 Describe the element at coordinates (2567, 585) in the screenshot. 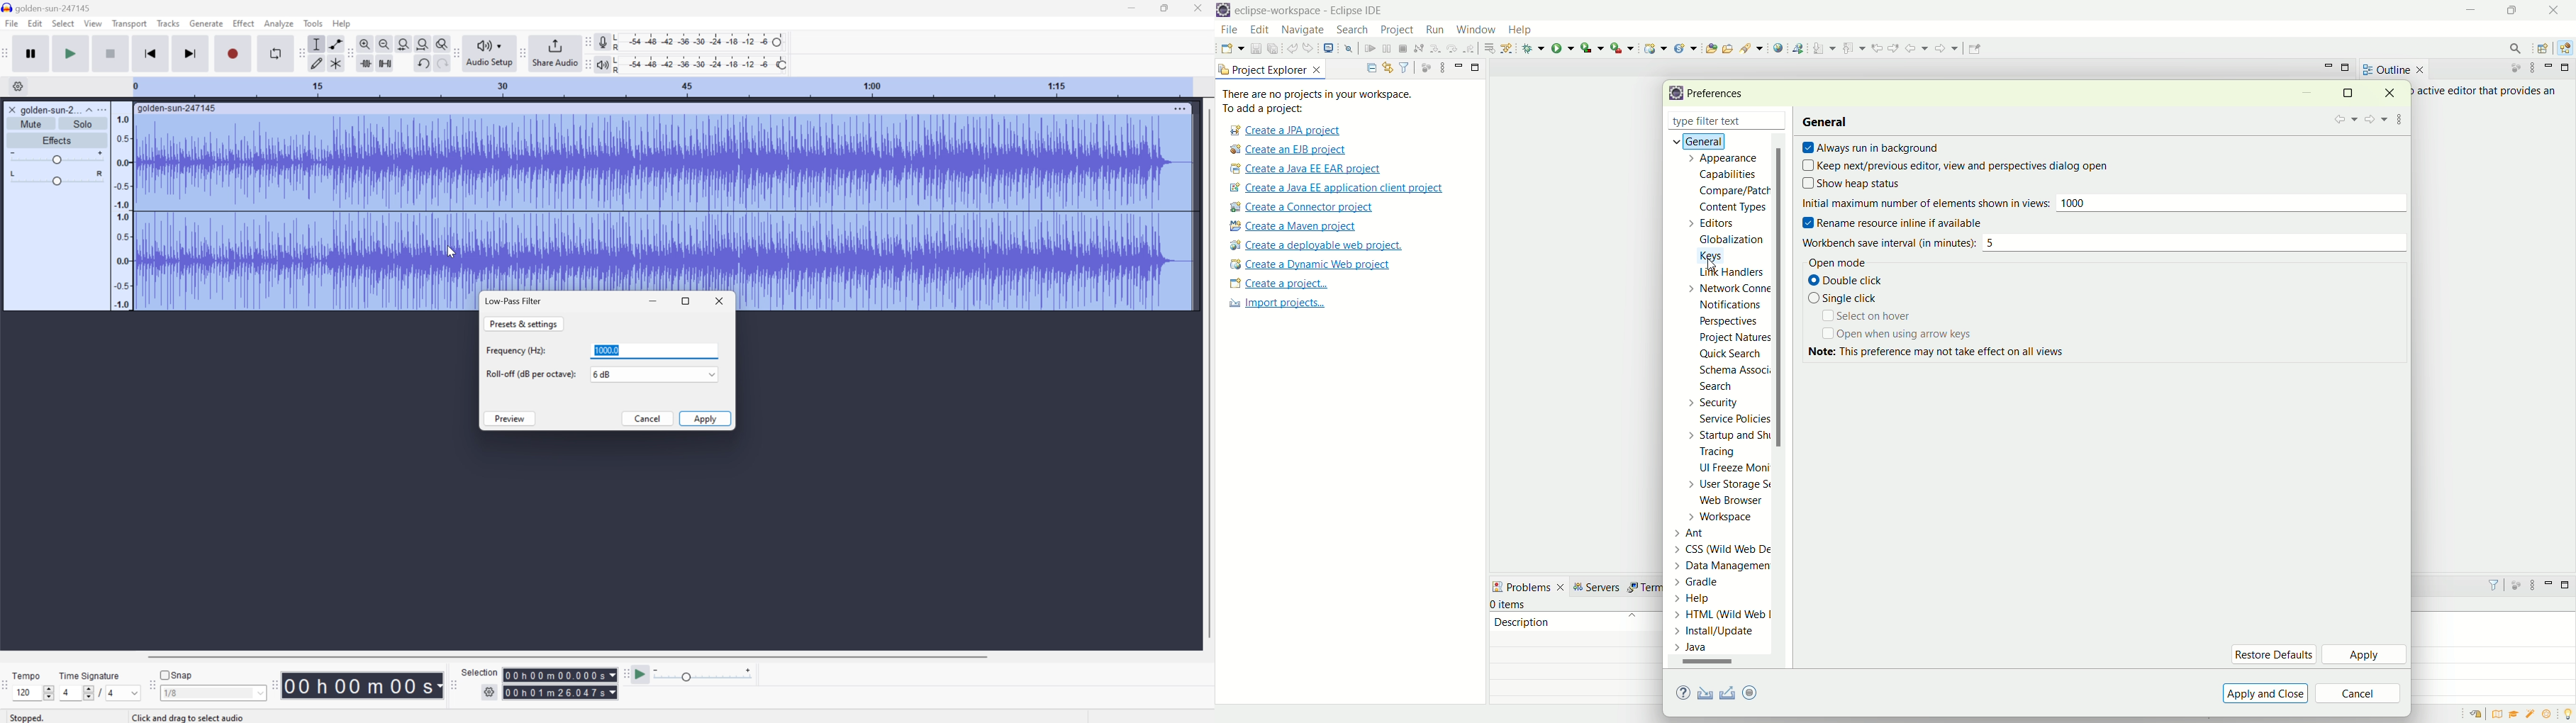

I see `maximize` at that location.